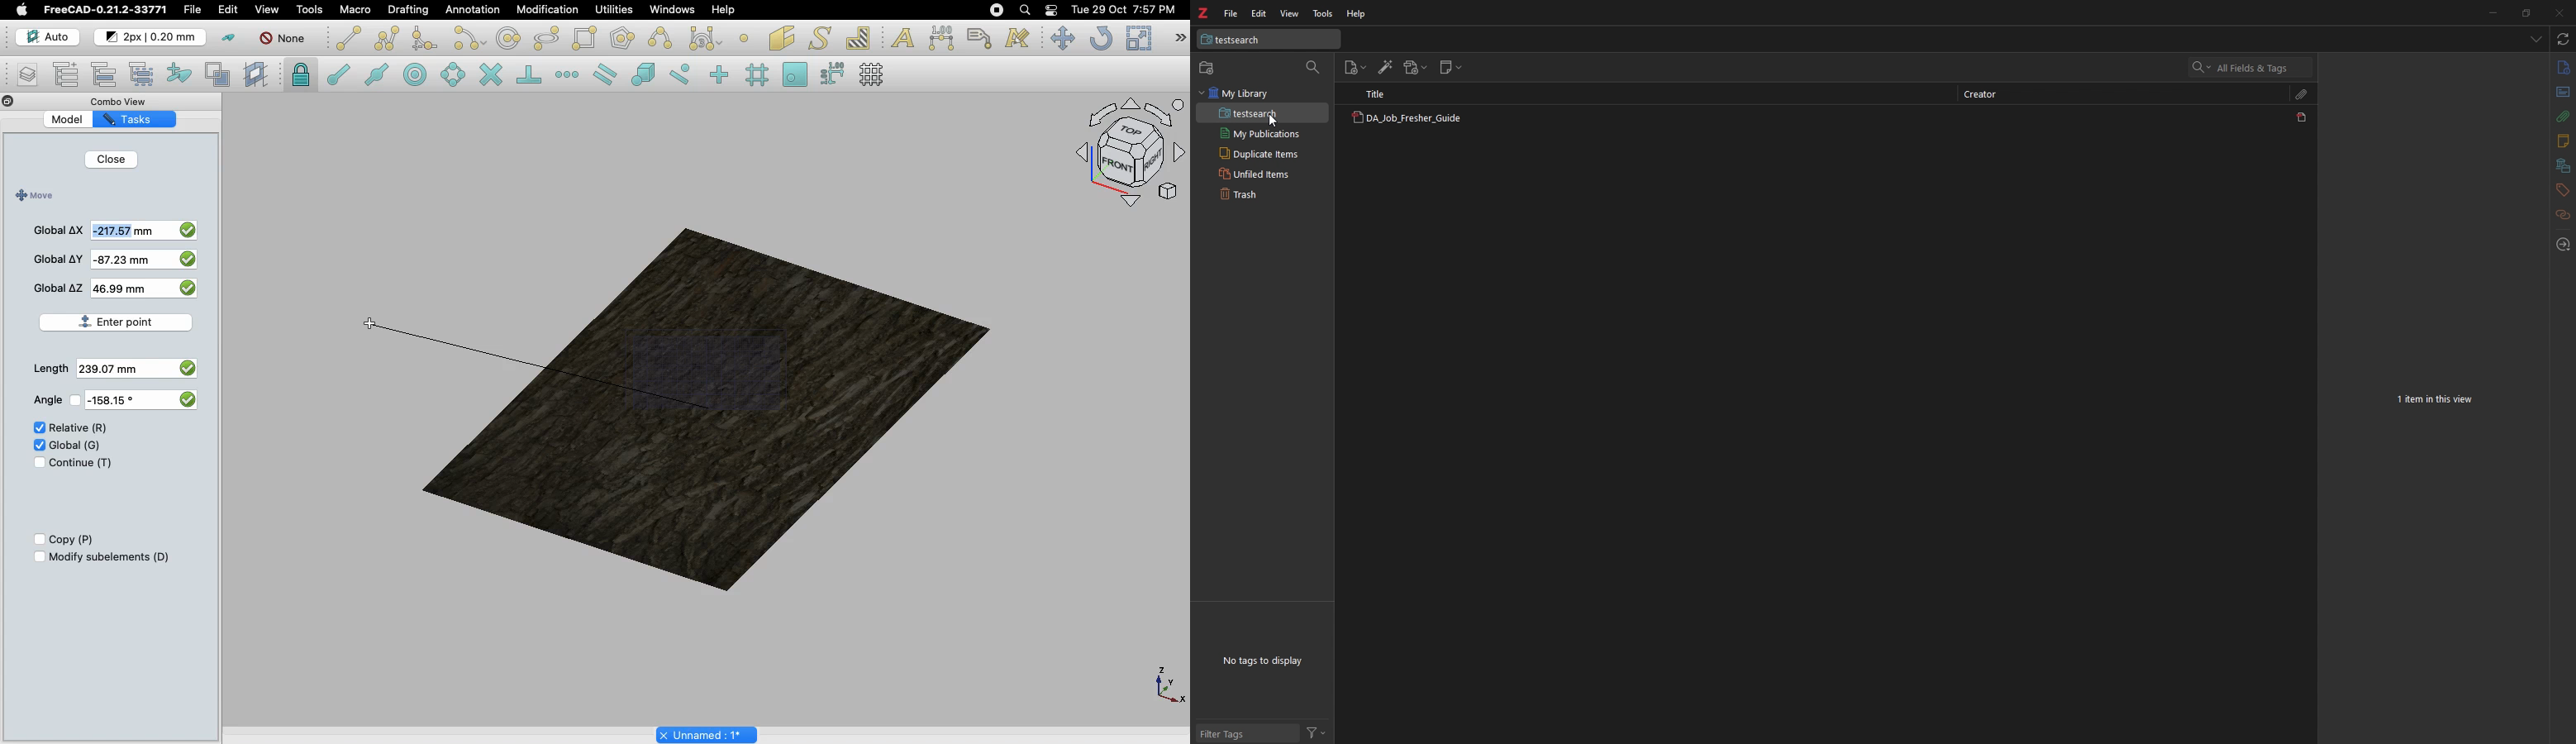  I want to click on Shape from text, so click(822, 40).